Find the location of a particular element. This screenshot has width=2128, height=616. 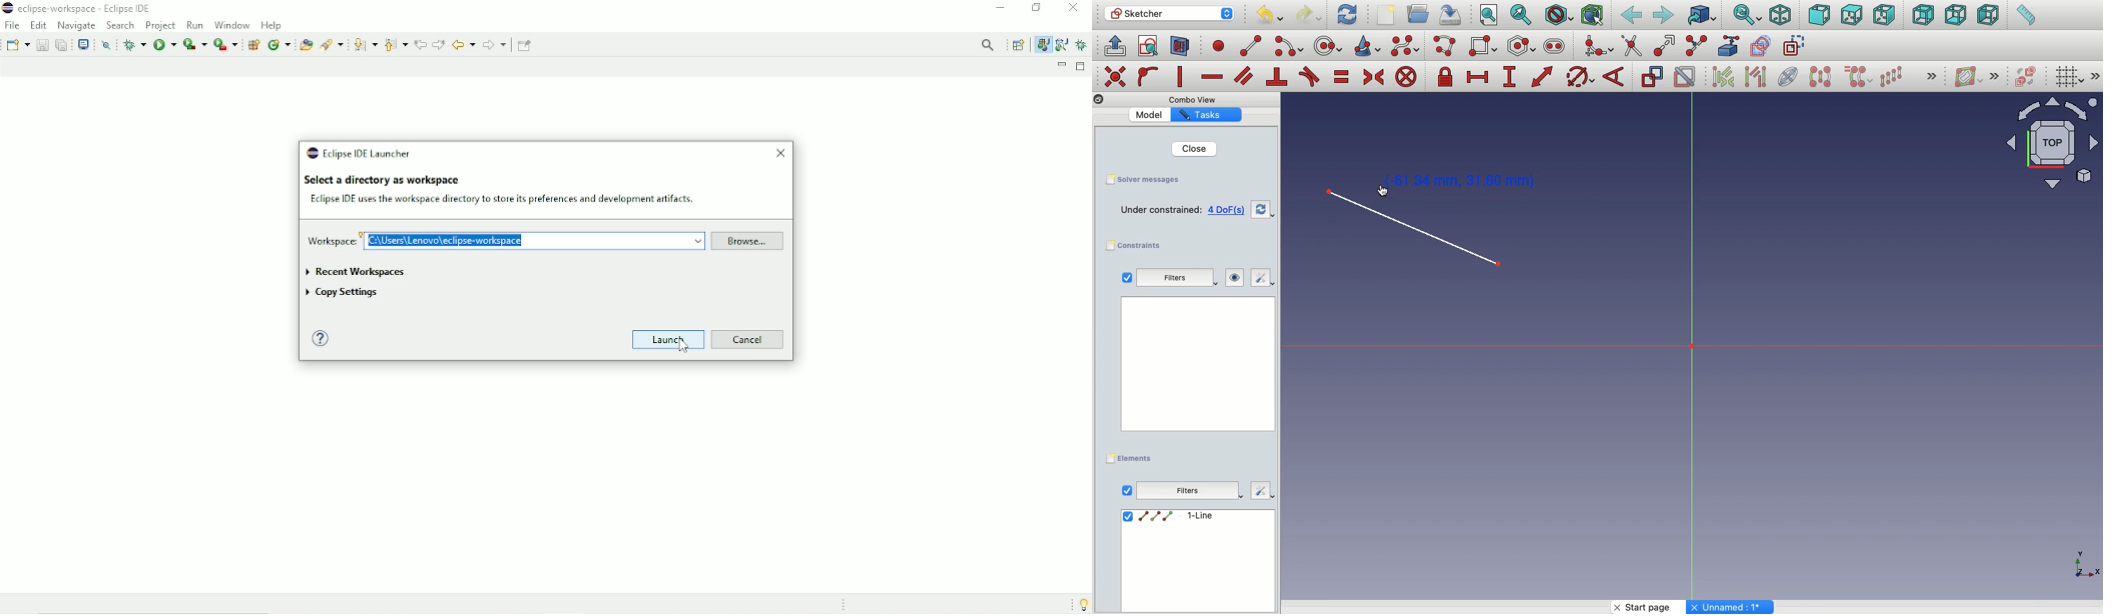

Leave sketch is located at coordinates (1114, 45).